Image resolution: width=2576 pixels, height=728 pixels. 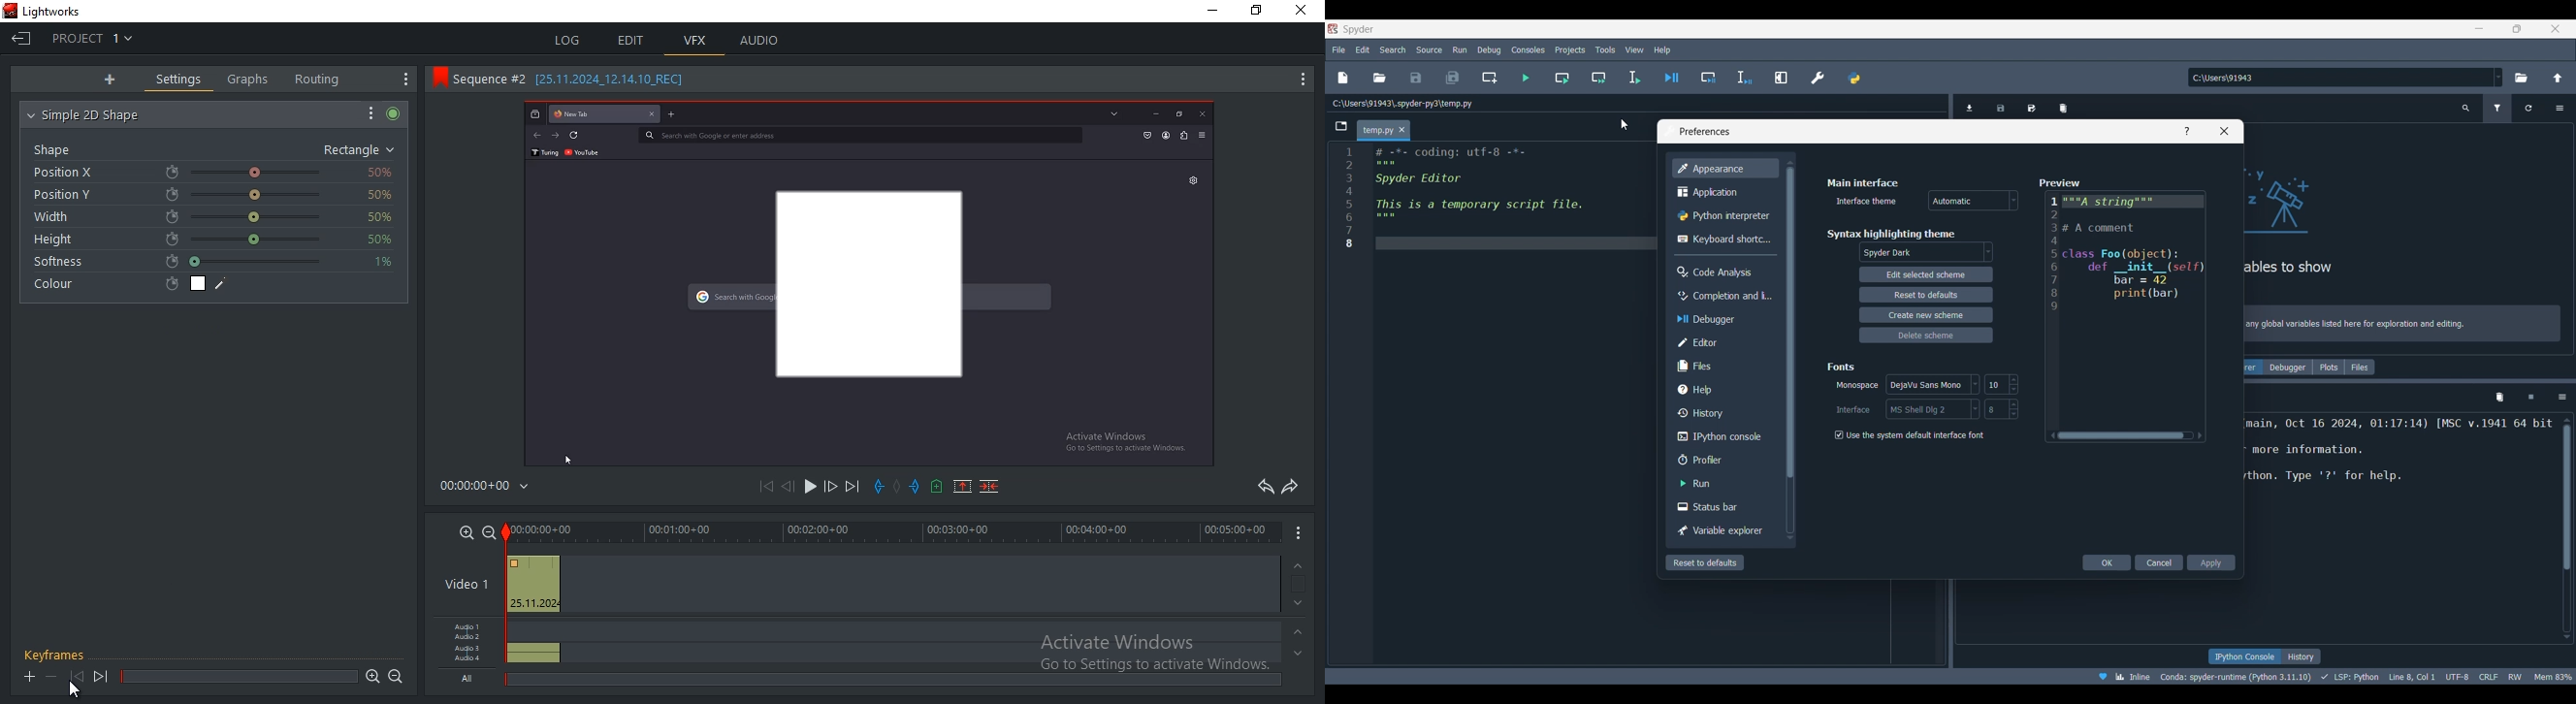 I want to click on Apply, so click(x=2213, y=564).